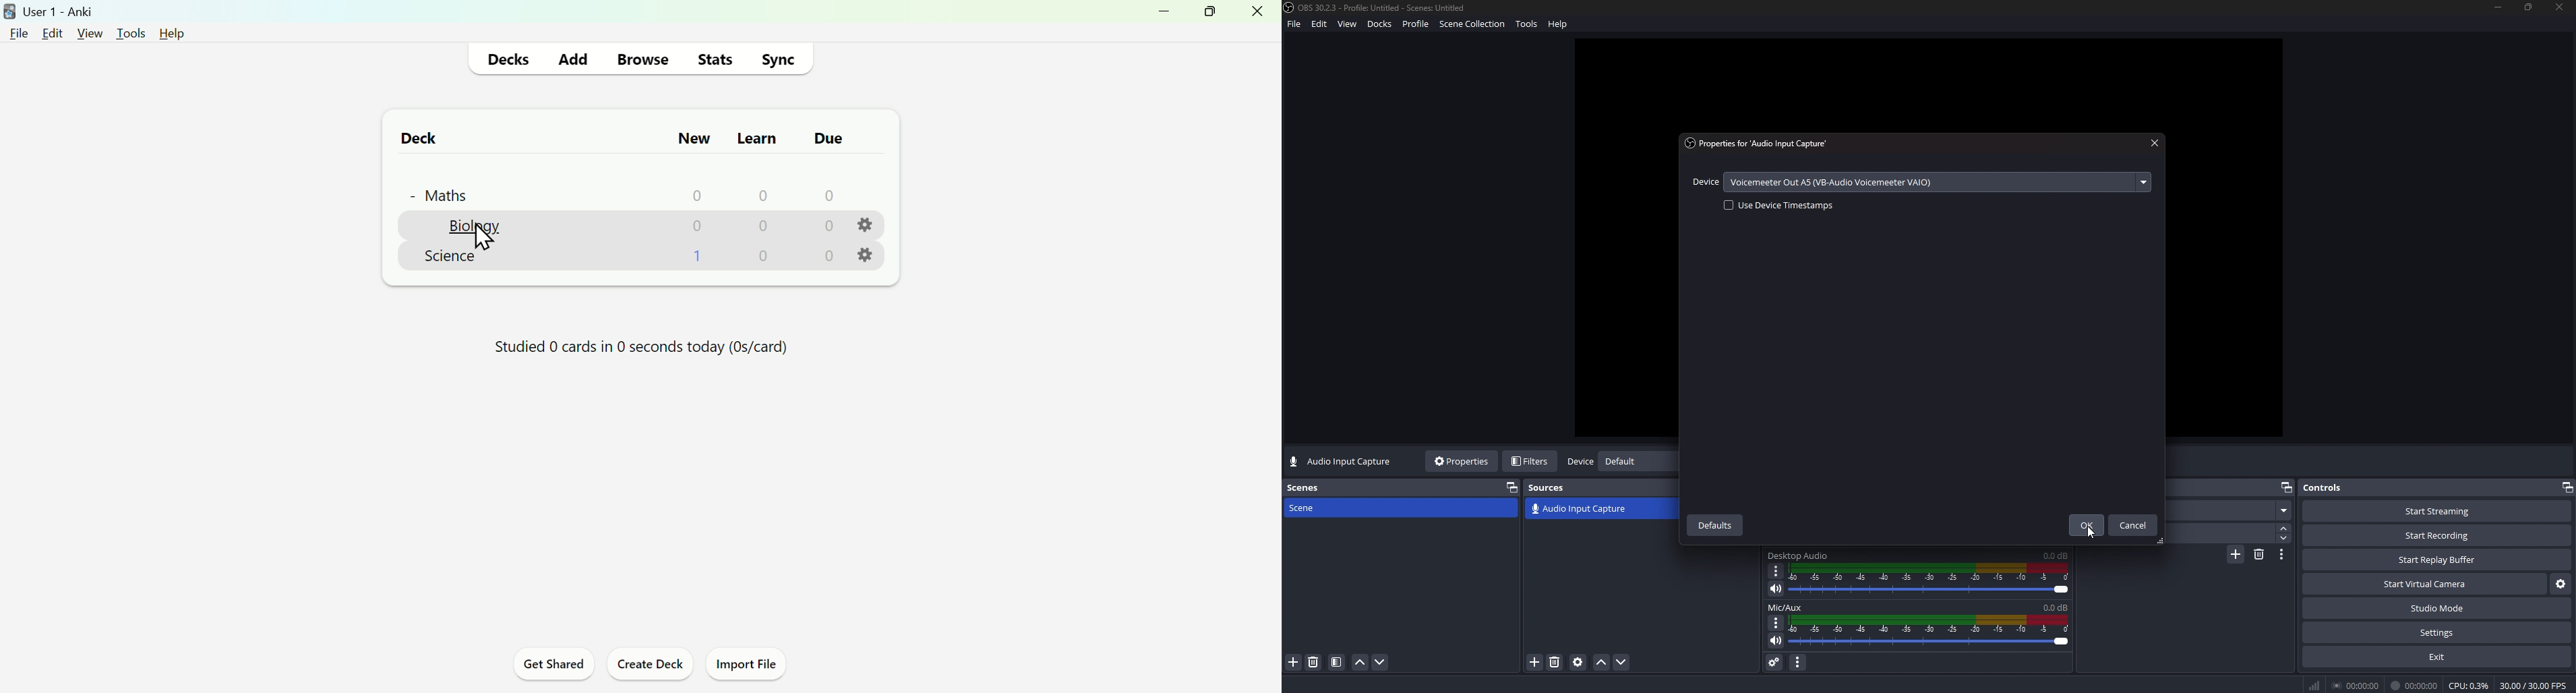 This screenshot has width=2576, height=700. What do you see at coordinates (642, 346) in the screenshot?
I see `Studied 0 cards in 0 seconds today (Os/card)` at bounding box center [642, 346].